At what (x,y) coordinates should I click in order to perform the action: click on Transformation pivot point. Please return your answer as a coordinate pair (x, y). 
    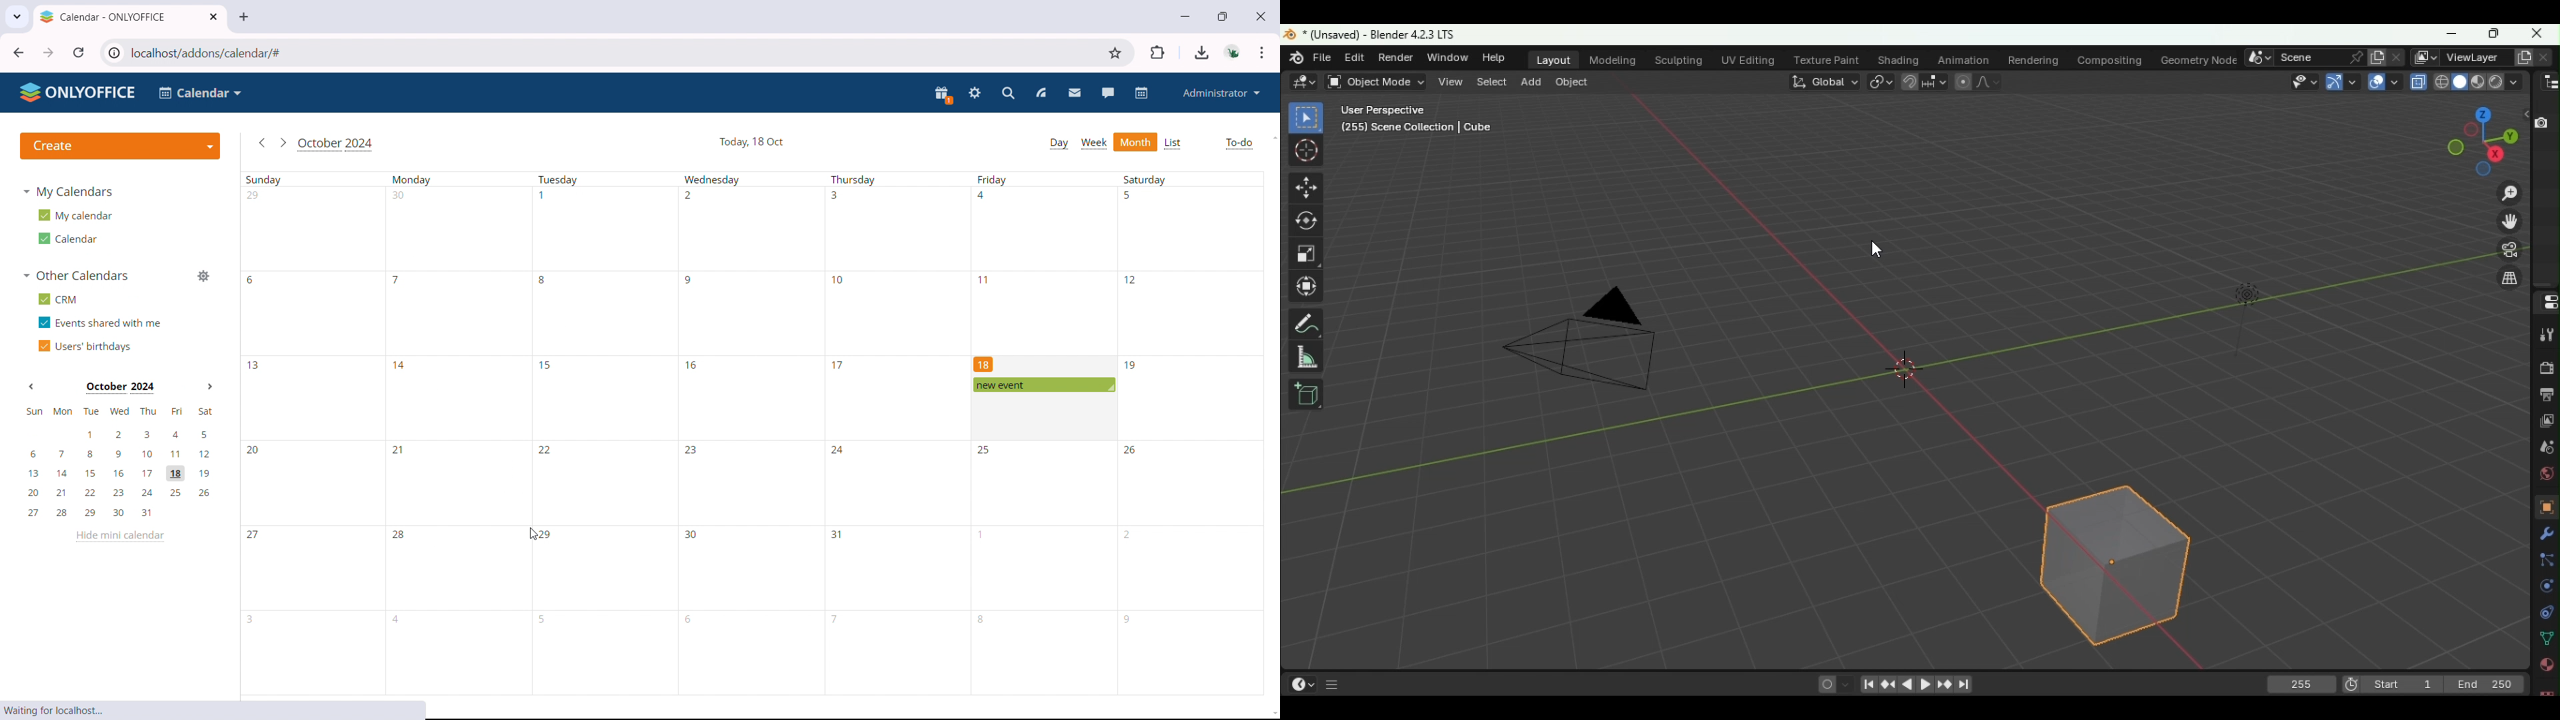
    Looking at the image, I should click on (1882, 82).